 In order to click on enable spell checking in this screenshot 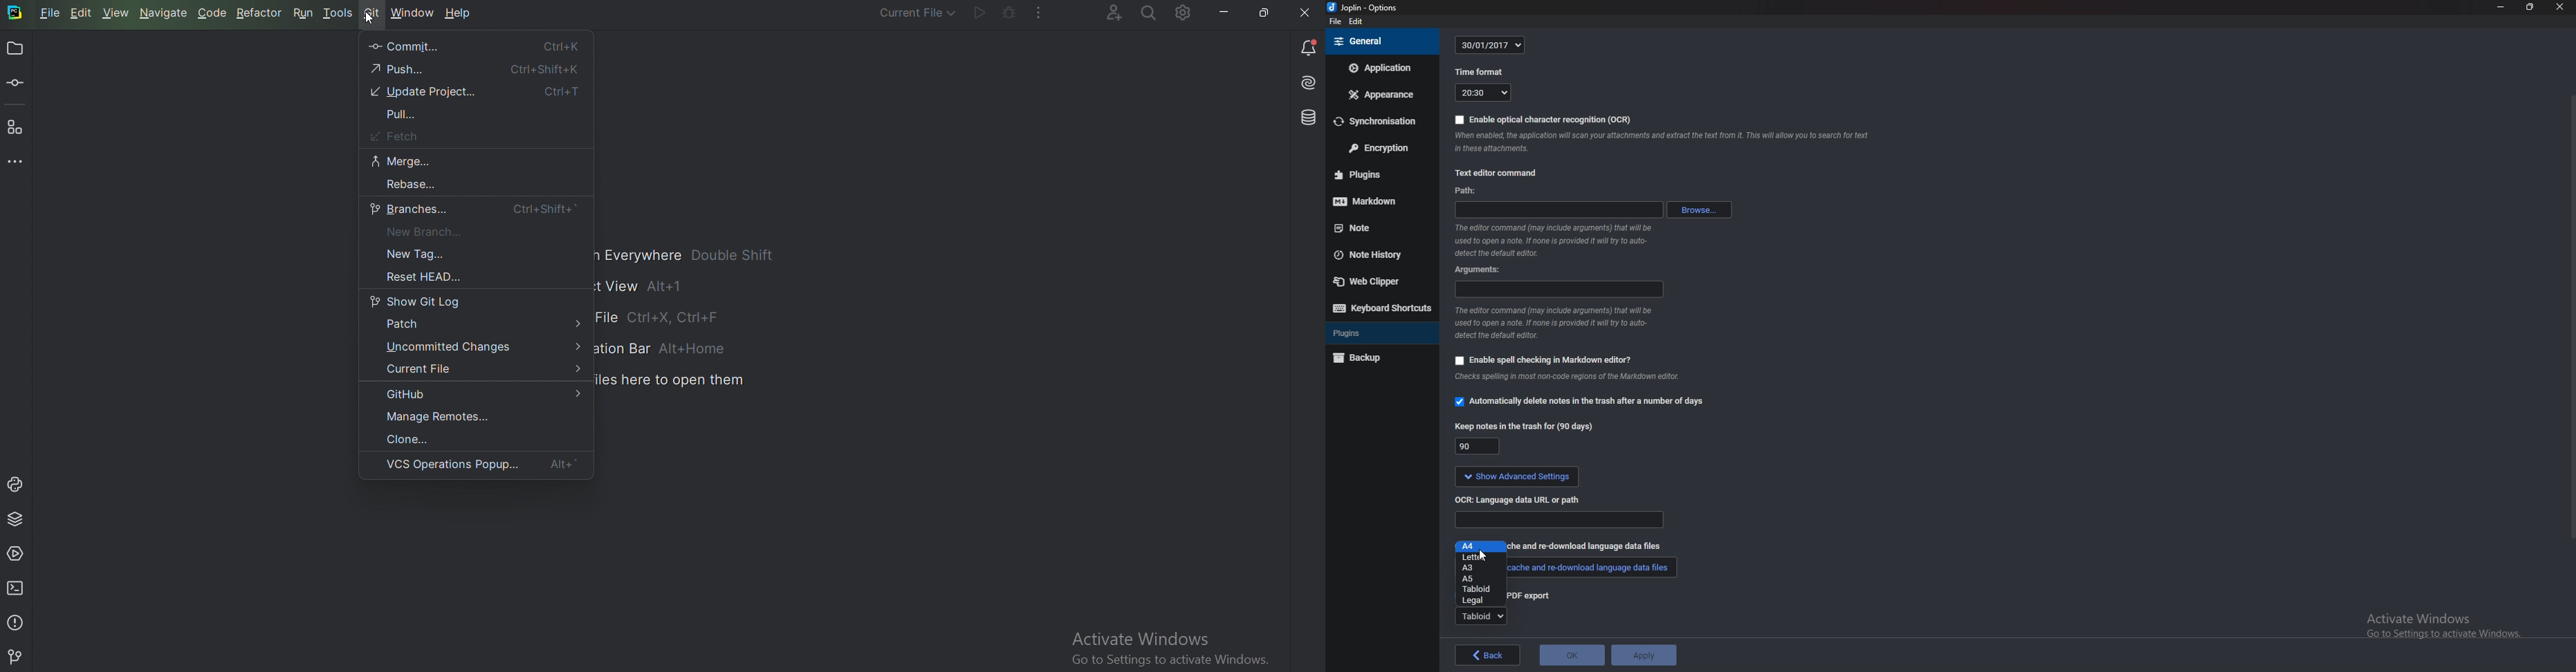, I will do `click(1559, 358)`.